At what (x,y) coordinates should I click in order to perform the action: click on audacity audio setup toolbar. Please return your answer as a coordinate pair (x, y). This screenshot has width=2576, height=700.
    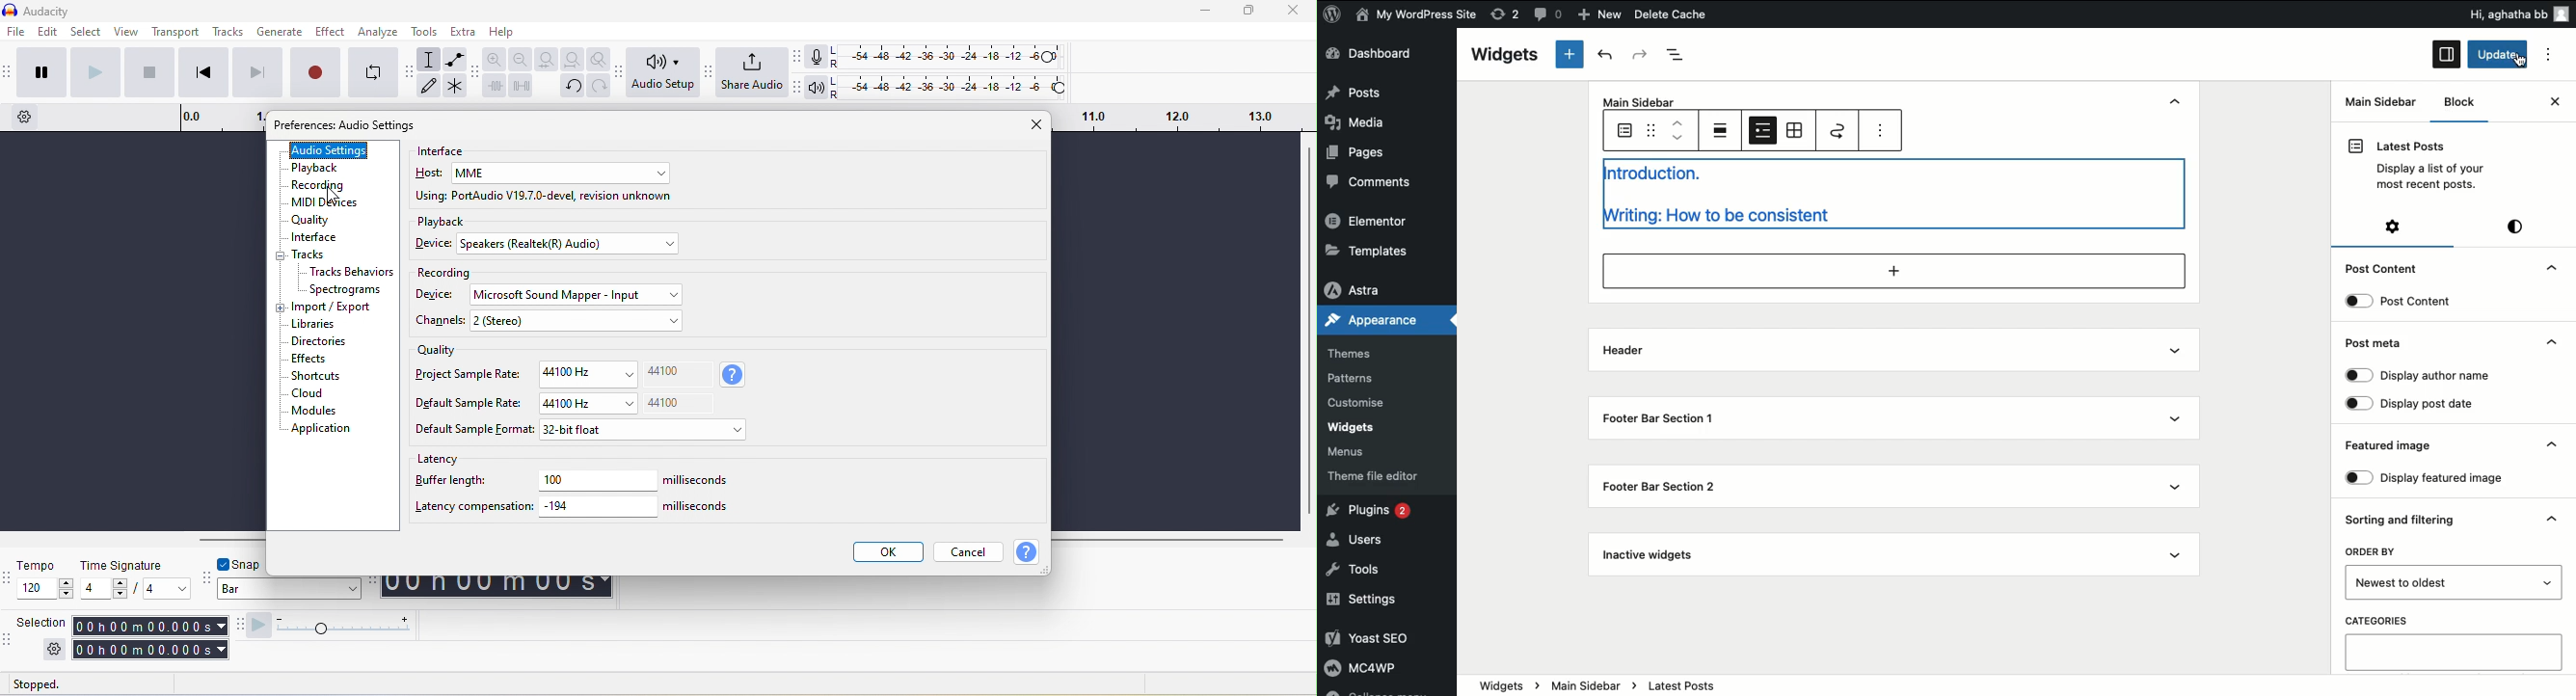
    Looking at the image, I should click on (624, 73).